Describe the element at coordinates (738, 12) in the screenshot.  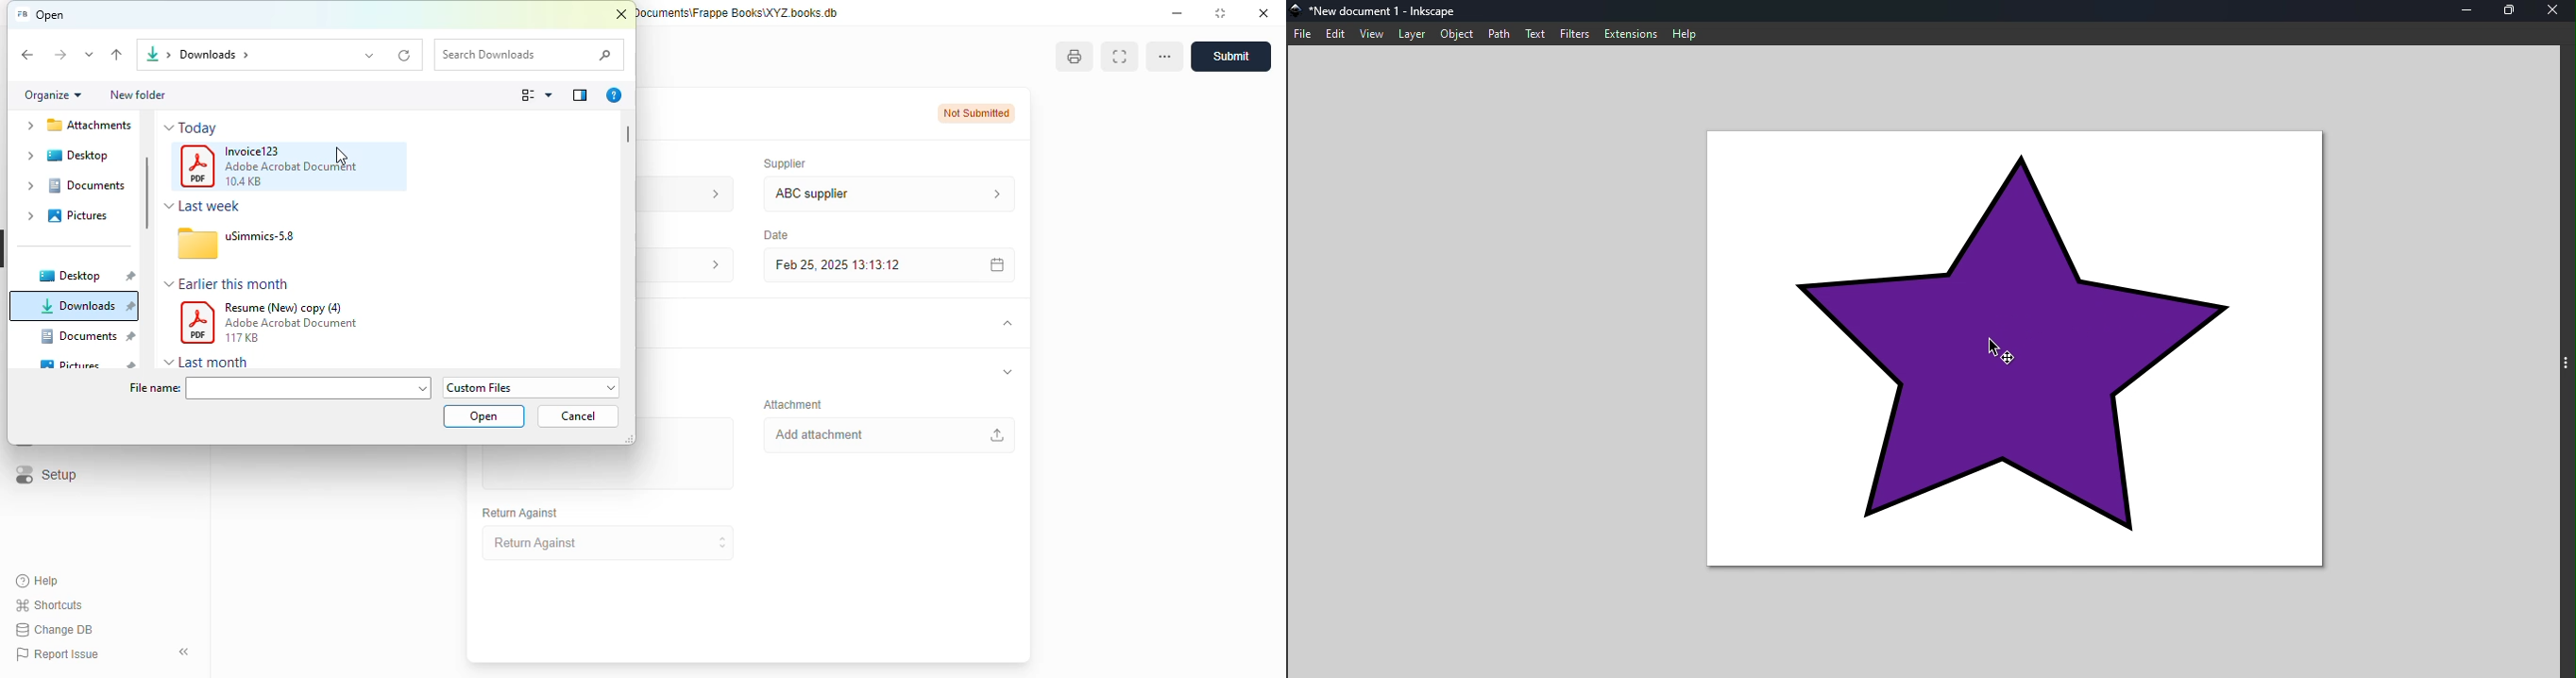
I see `XYZ - C:\Users\hsbc\OneDrive\Documents\Frappe Books\XYZ books.db` at that location.